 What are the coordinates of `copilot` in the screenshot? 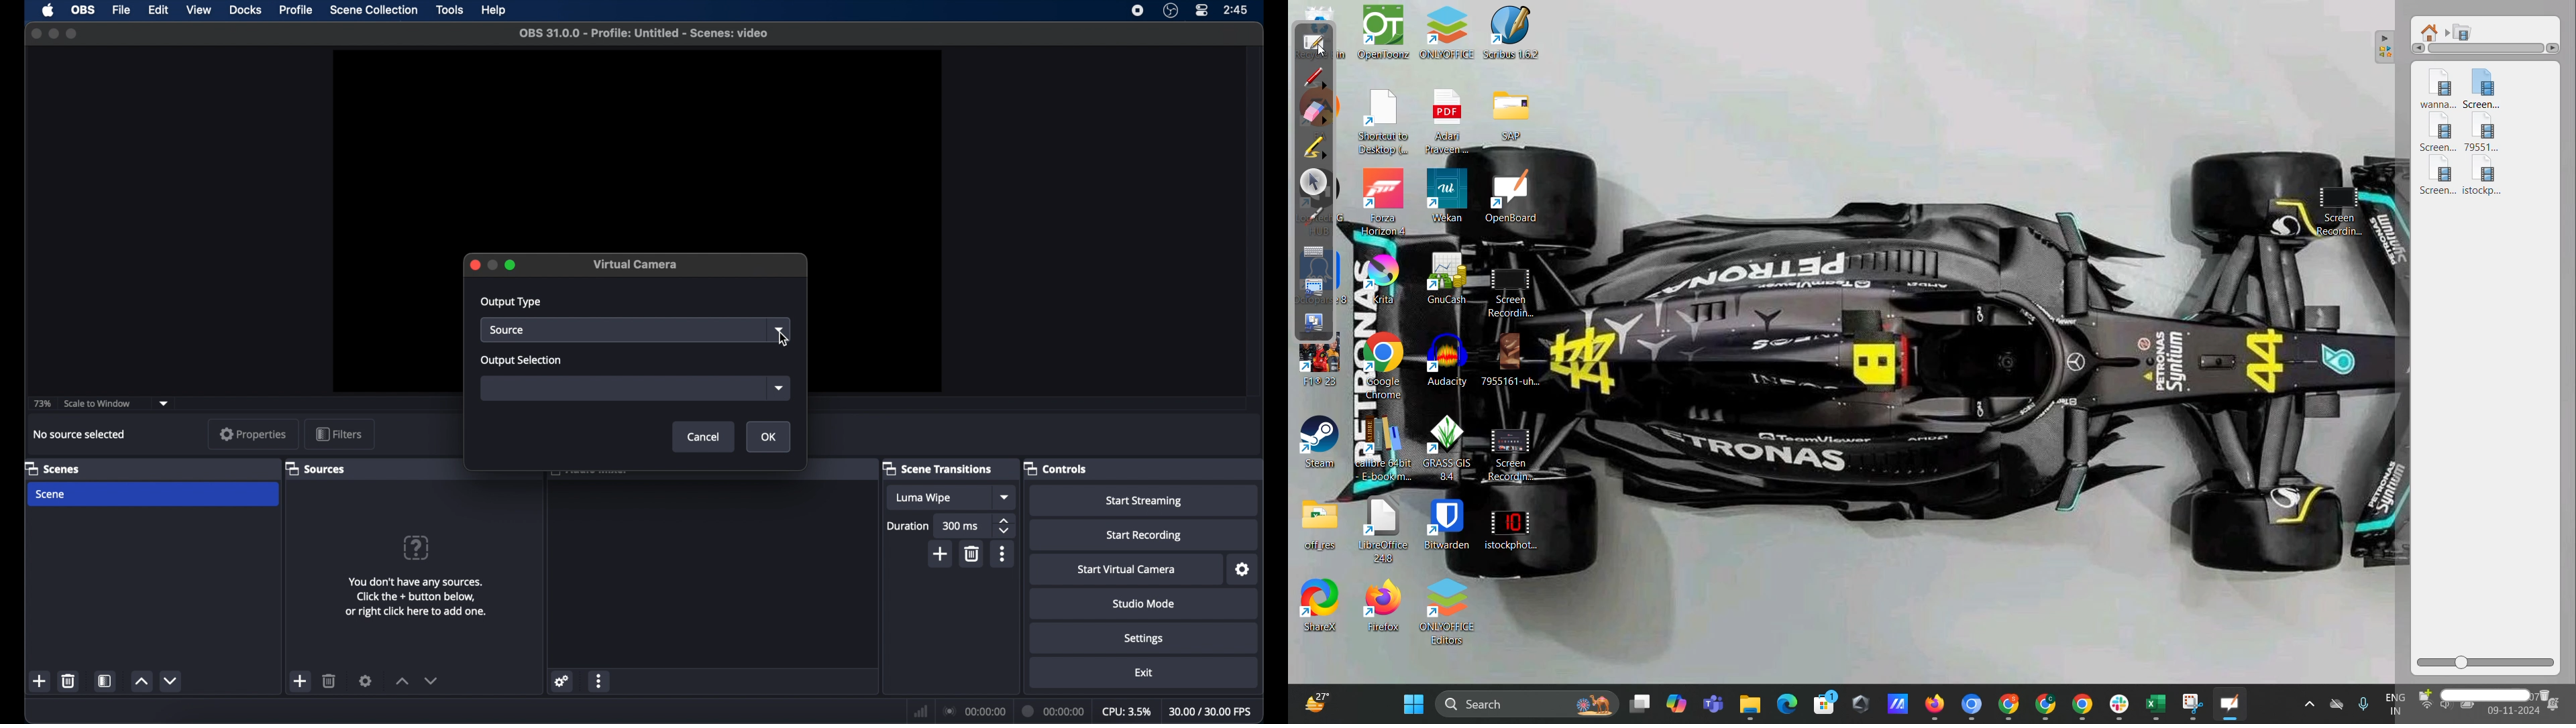 It's located at (1675, 706).